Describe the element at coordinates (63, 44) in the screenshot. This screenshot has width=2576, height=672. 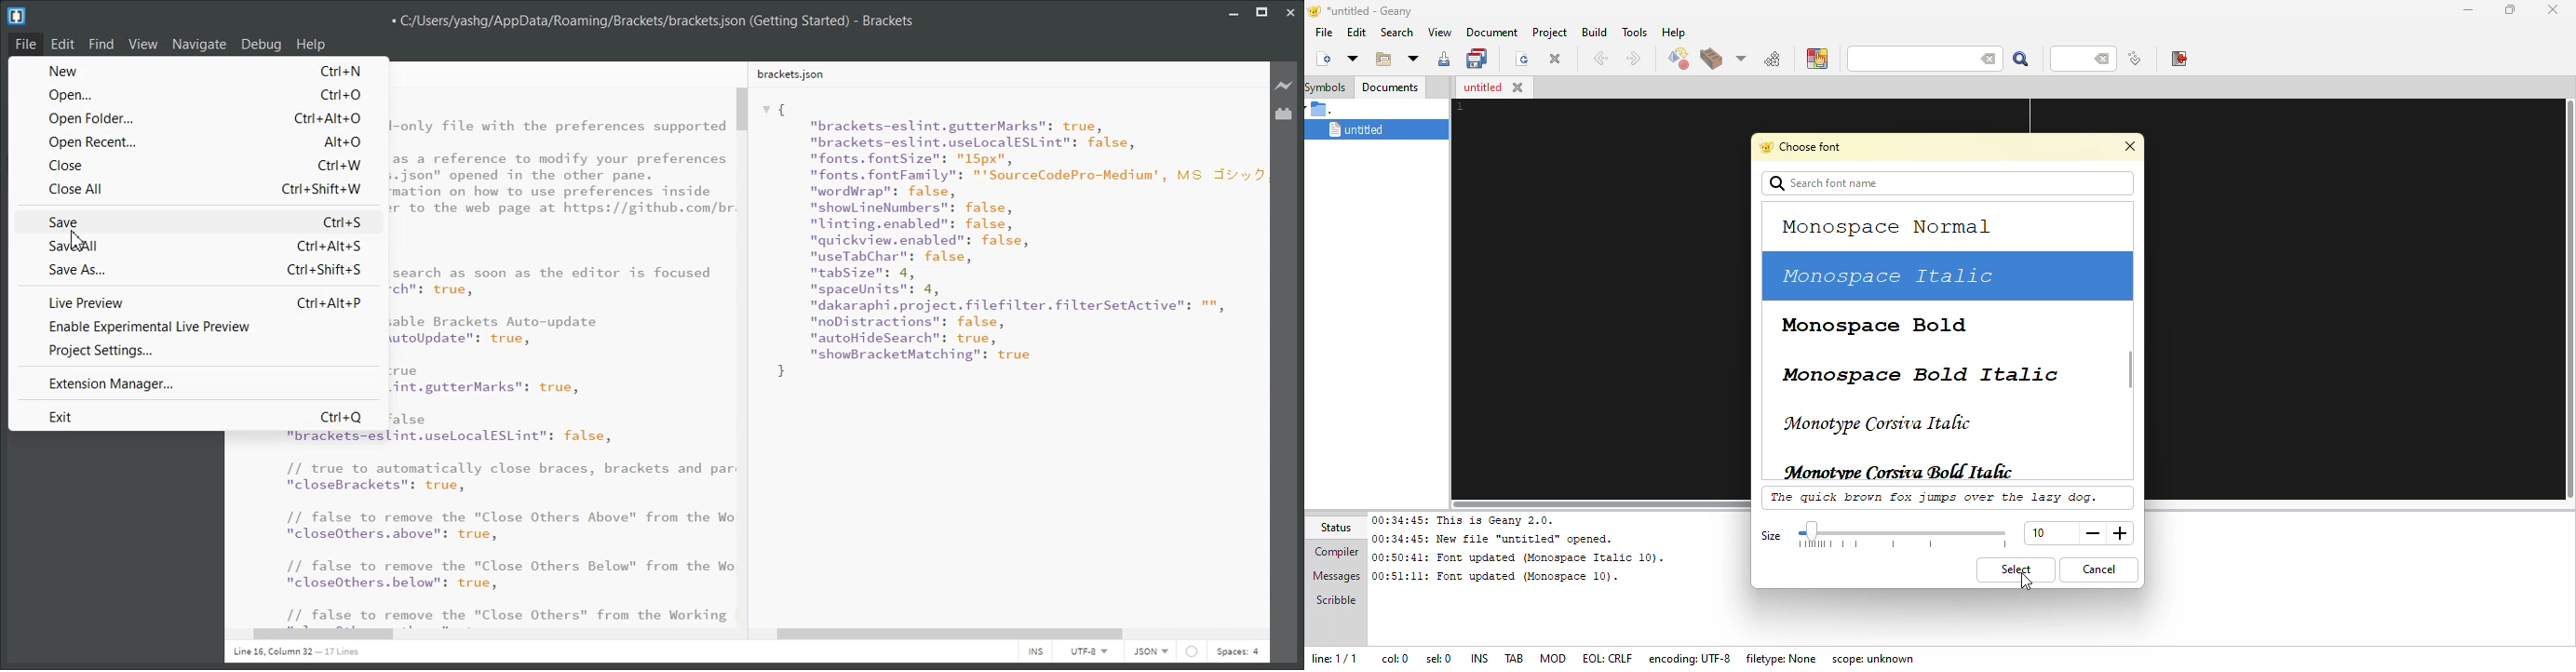
I see `Edit` at that location.